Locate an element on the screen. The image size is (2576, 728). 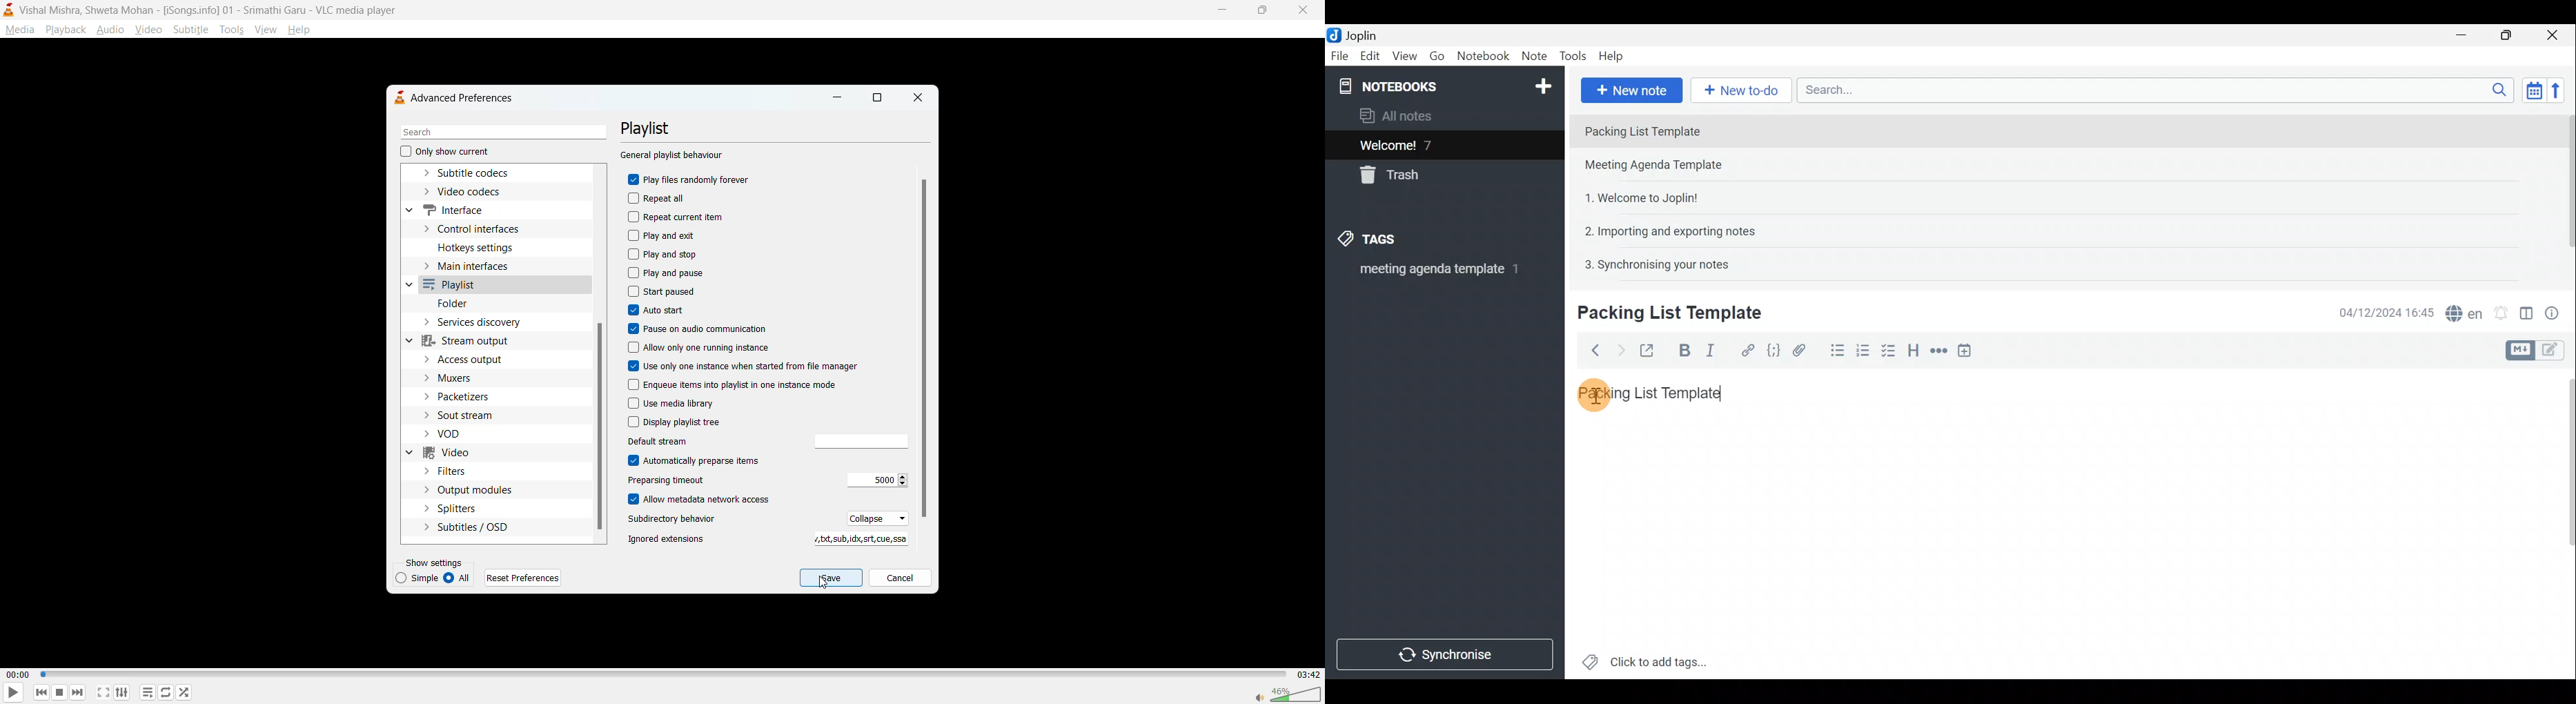
Italic is located at coordinates (1715, 350).